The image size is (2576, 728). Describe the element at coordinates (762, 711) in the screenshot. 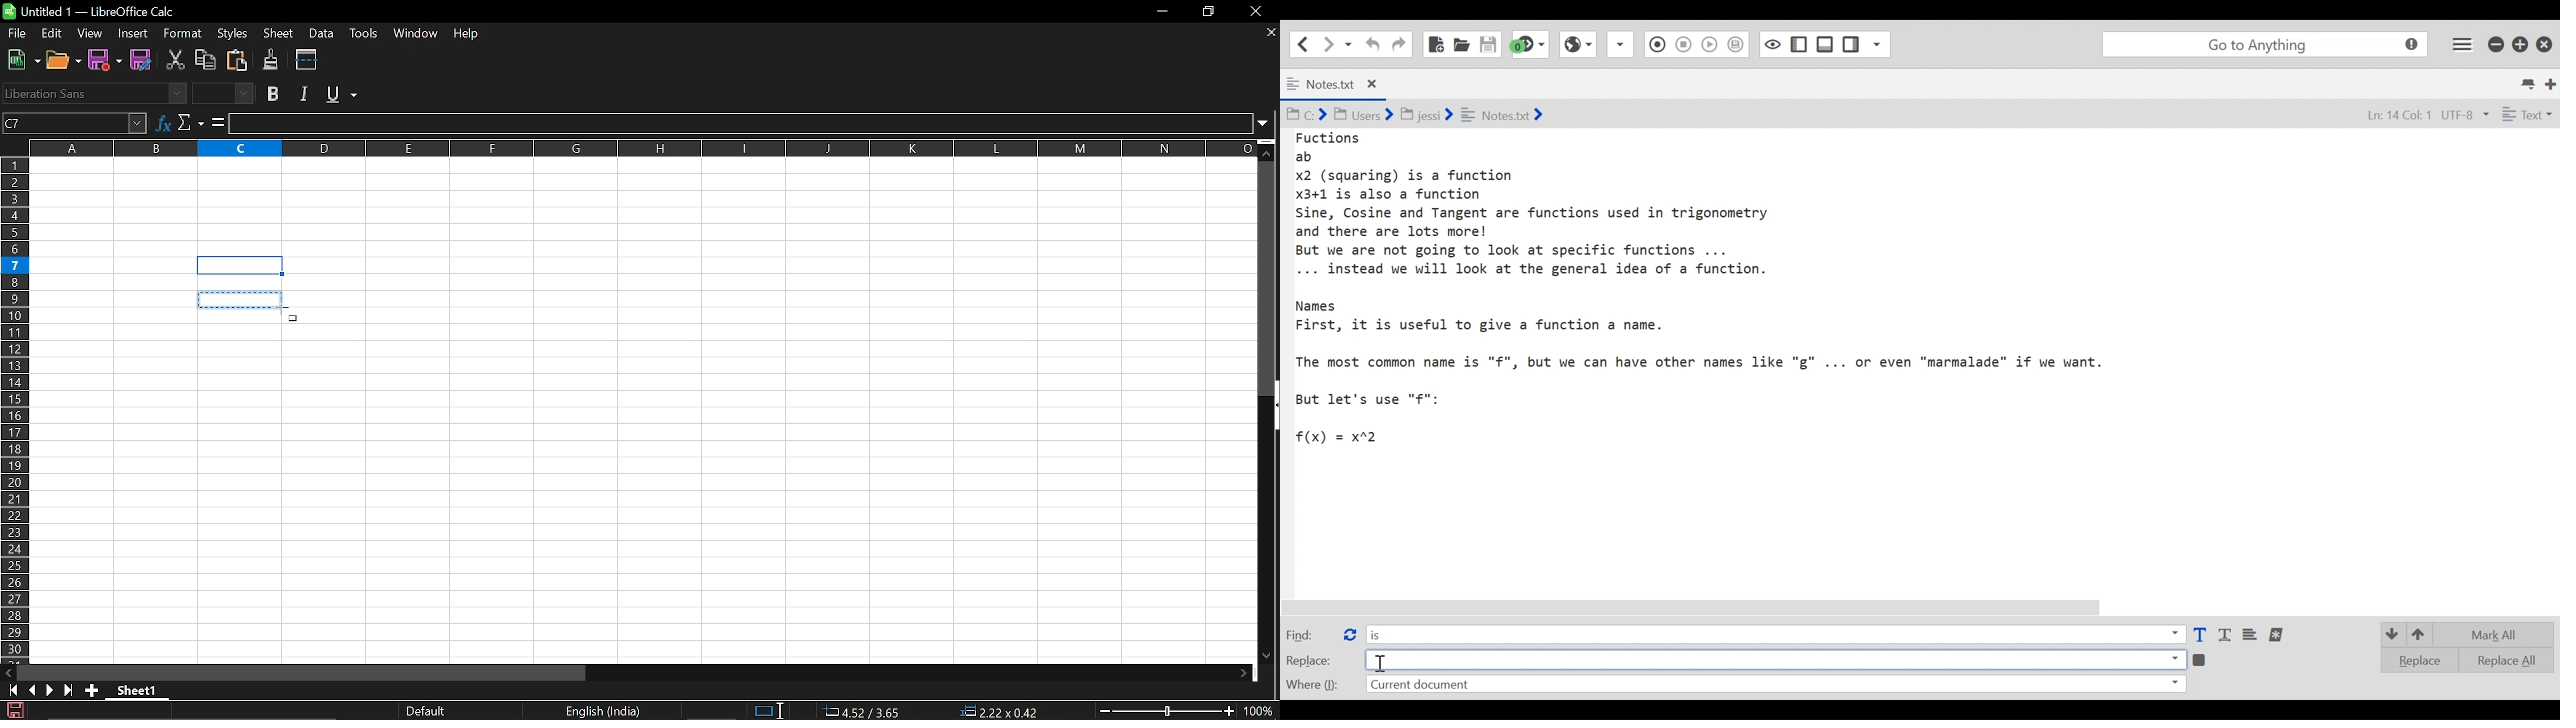

I see `Selection ` at that location.